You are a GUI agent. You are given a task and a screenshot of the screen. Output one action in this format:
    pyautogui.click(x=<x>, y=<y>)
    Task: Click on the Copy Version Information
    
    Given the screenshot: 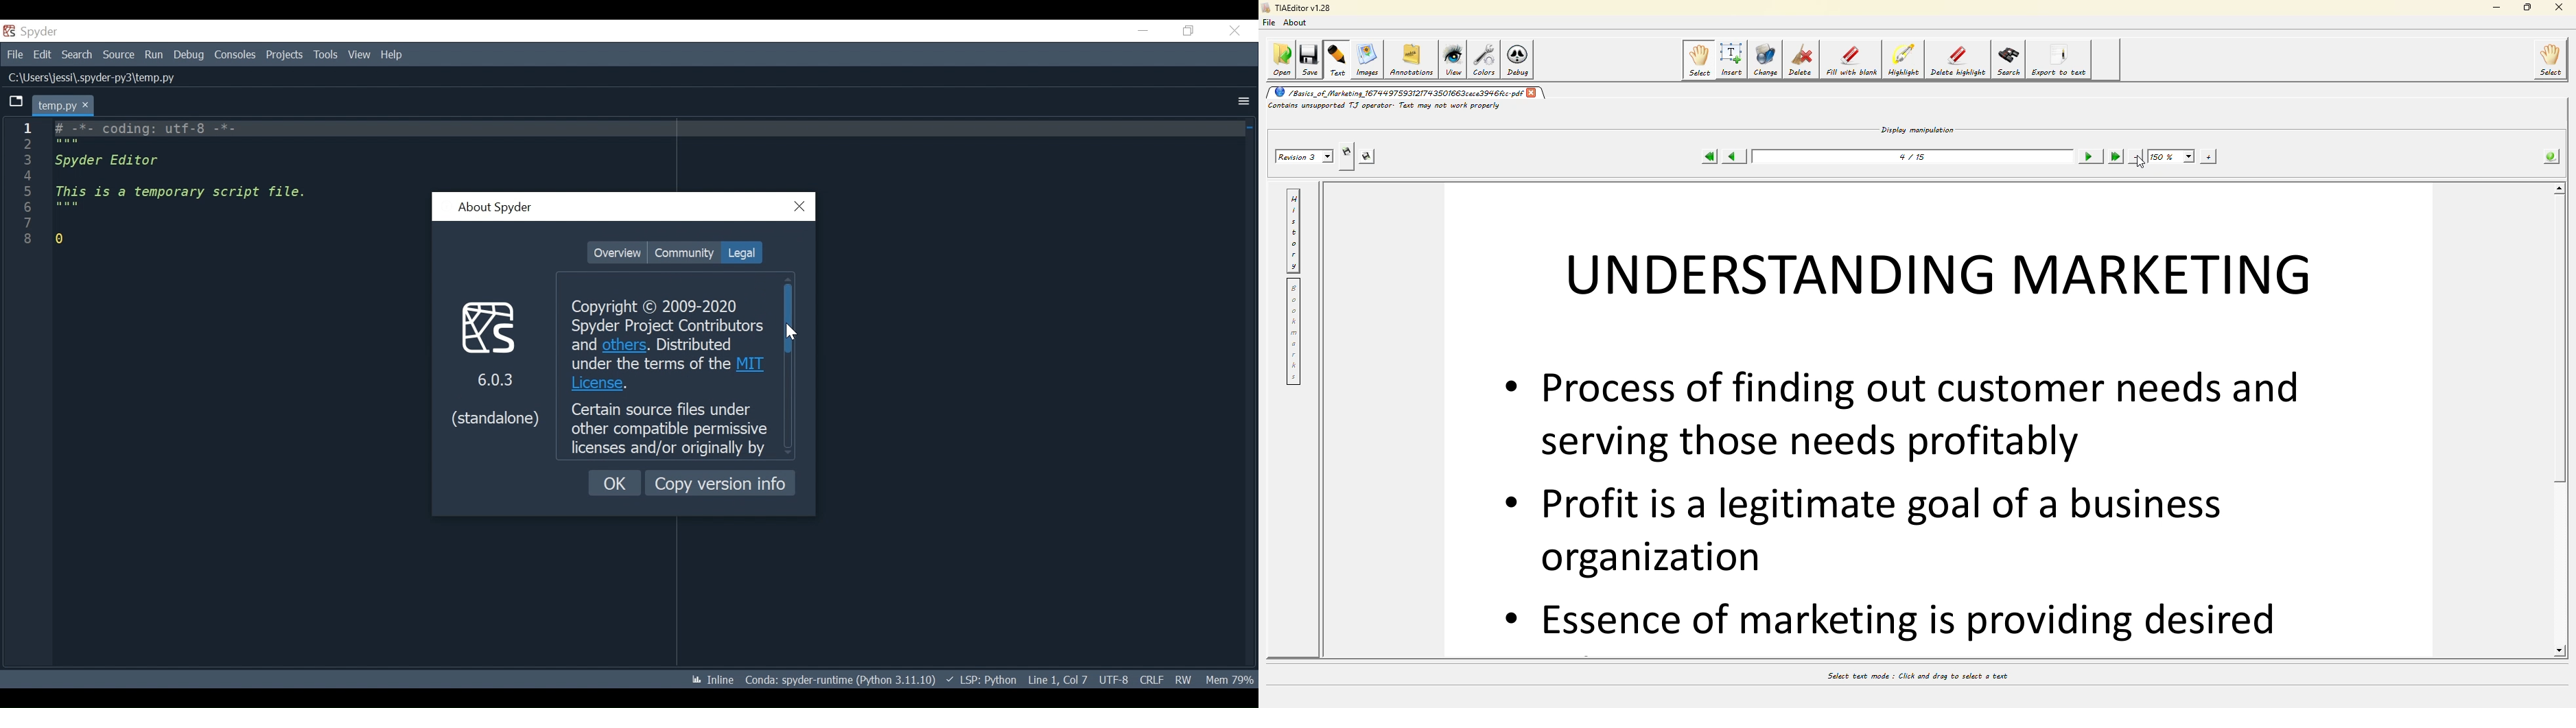 What is the action you would take?
    pyautogui.click(x=721, y=482)
    